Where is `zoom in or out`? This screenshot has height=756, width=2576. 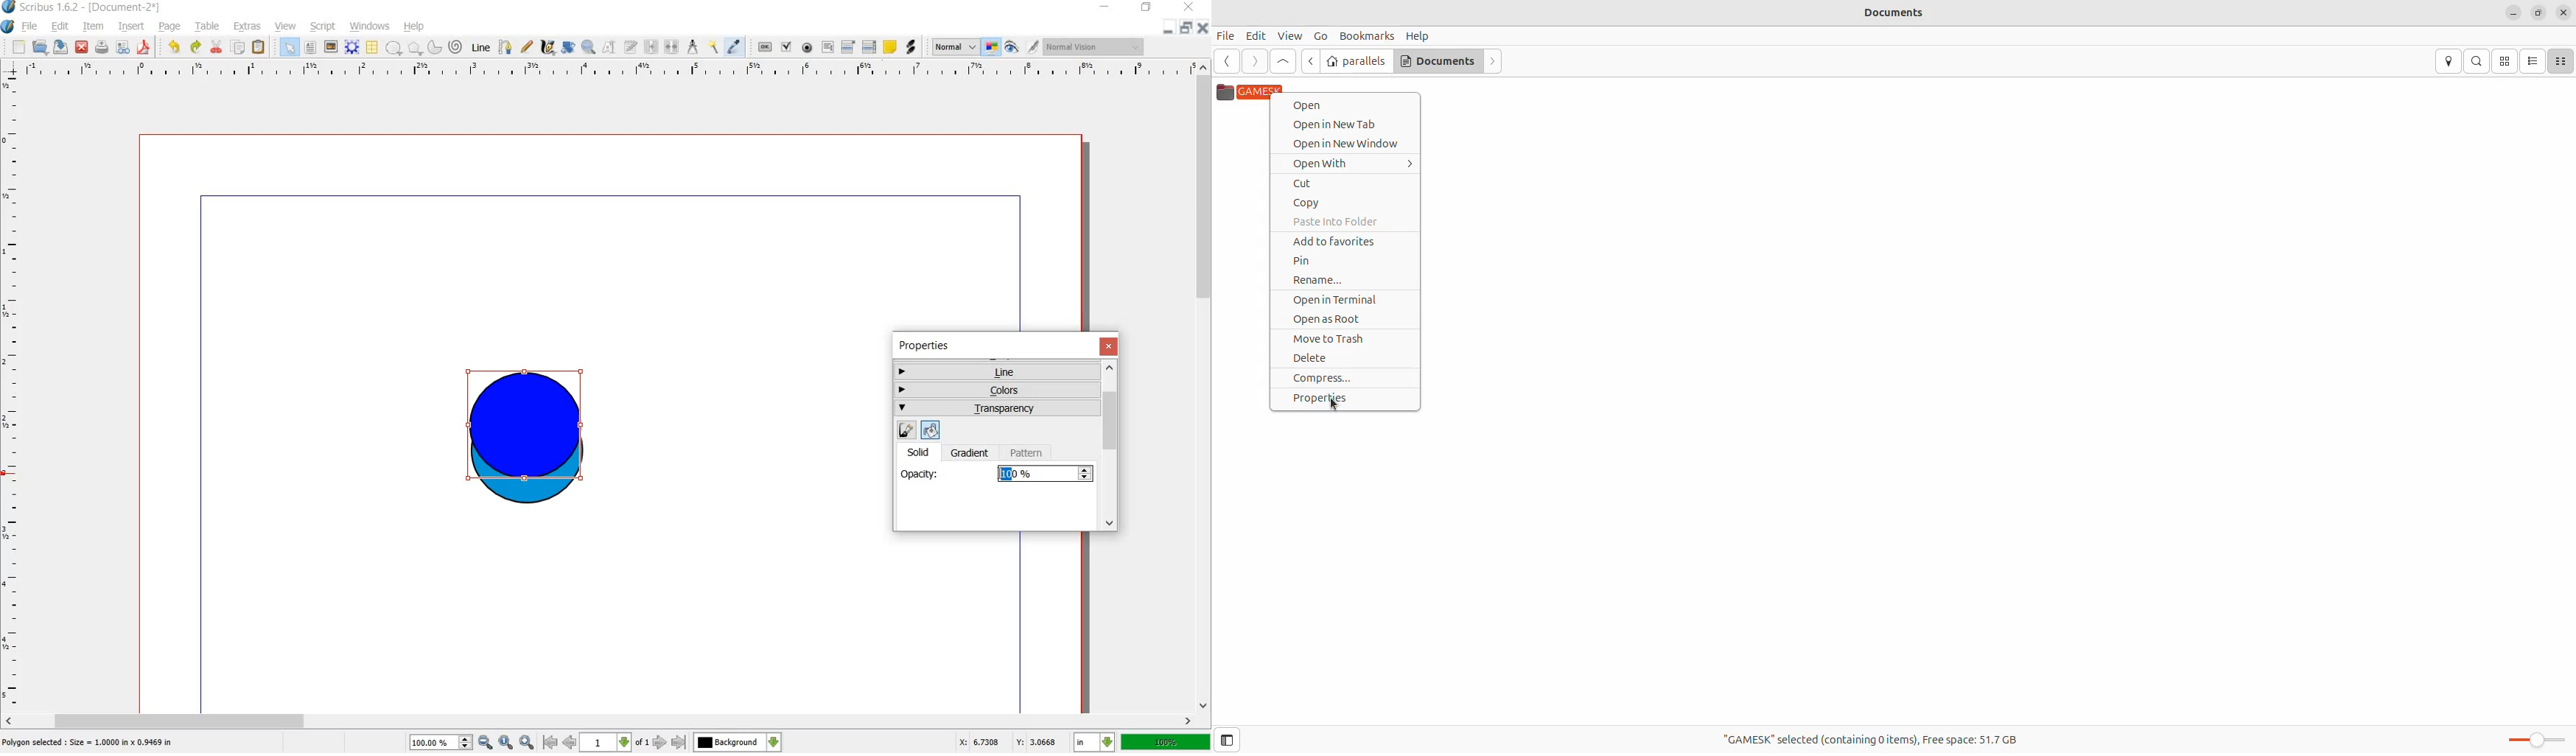
zoom in or out is located at coordinates (589, 49).